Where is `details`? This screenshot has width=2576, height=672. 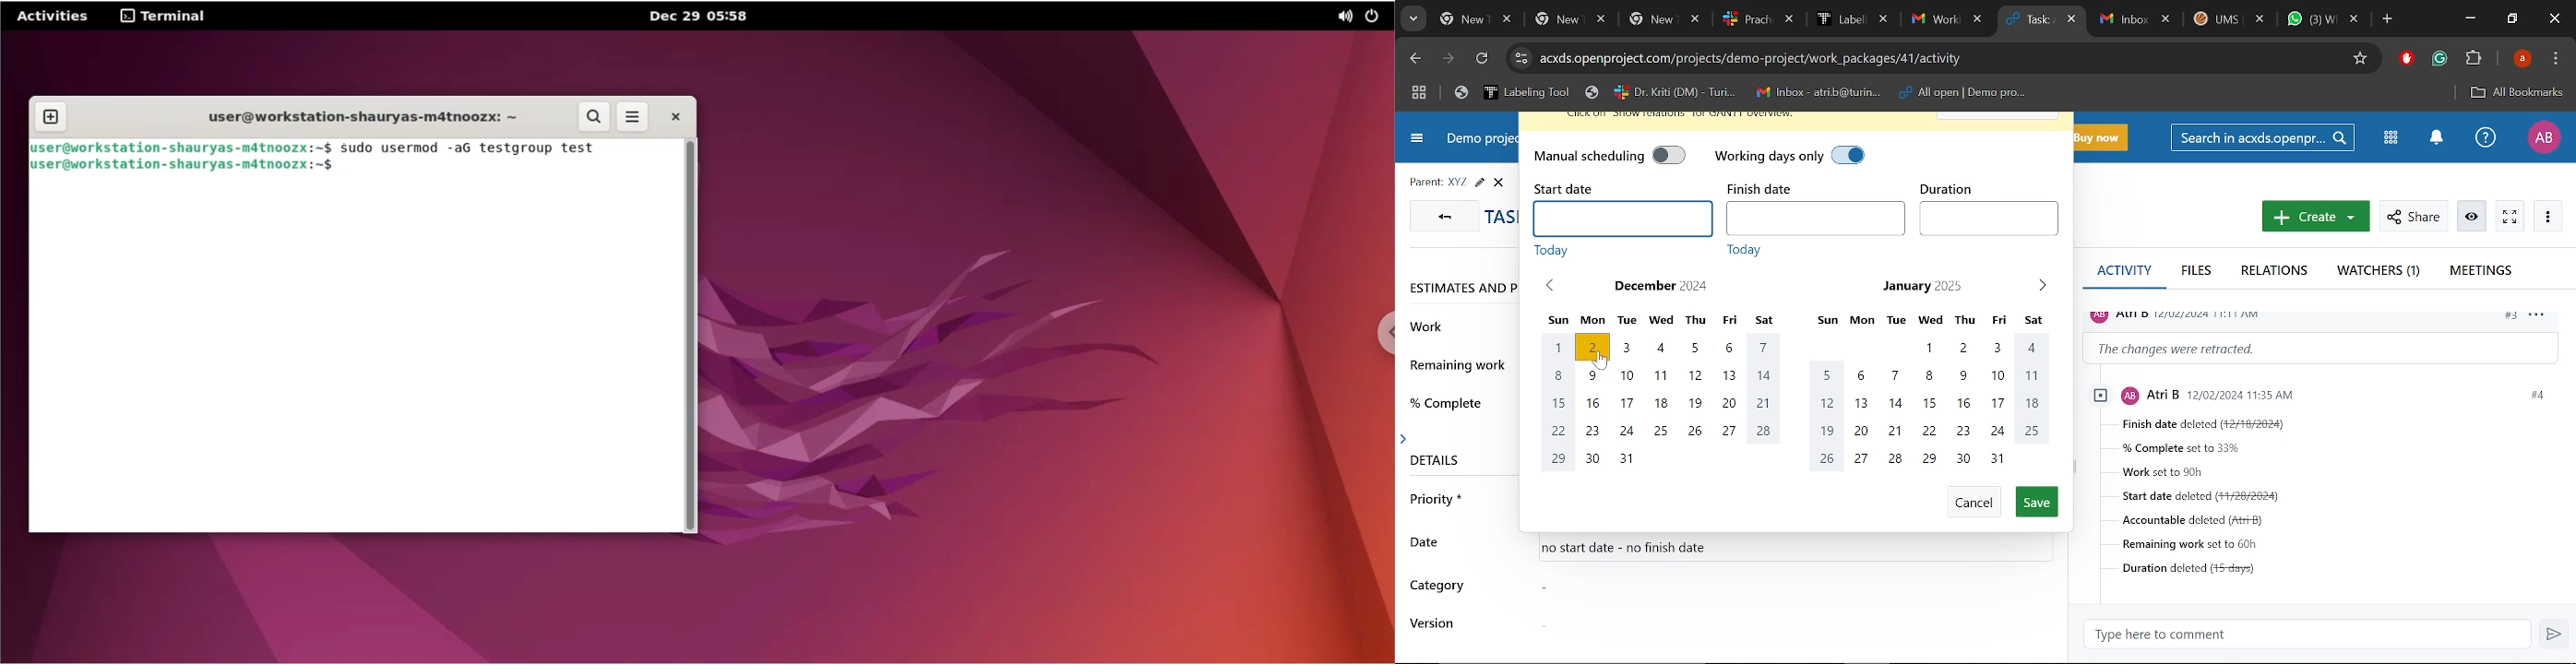 details is located at coordinates (1431, 456).